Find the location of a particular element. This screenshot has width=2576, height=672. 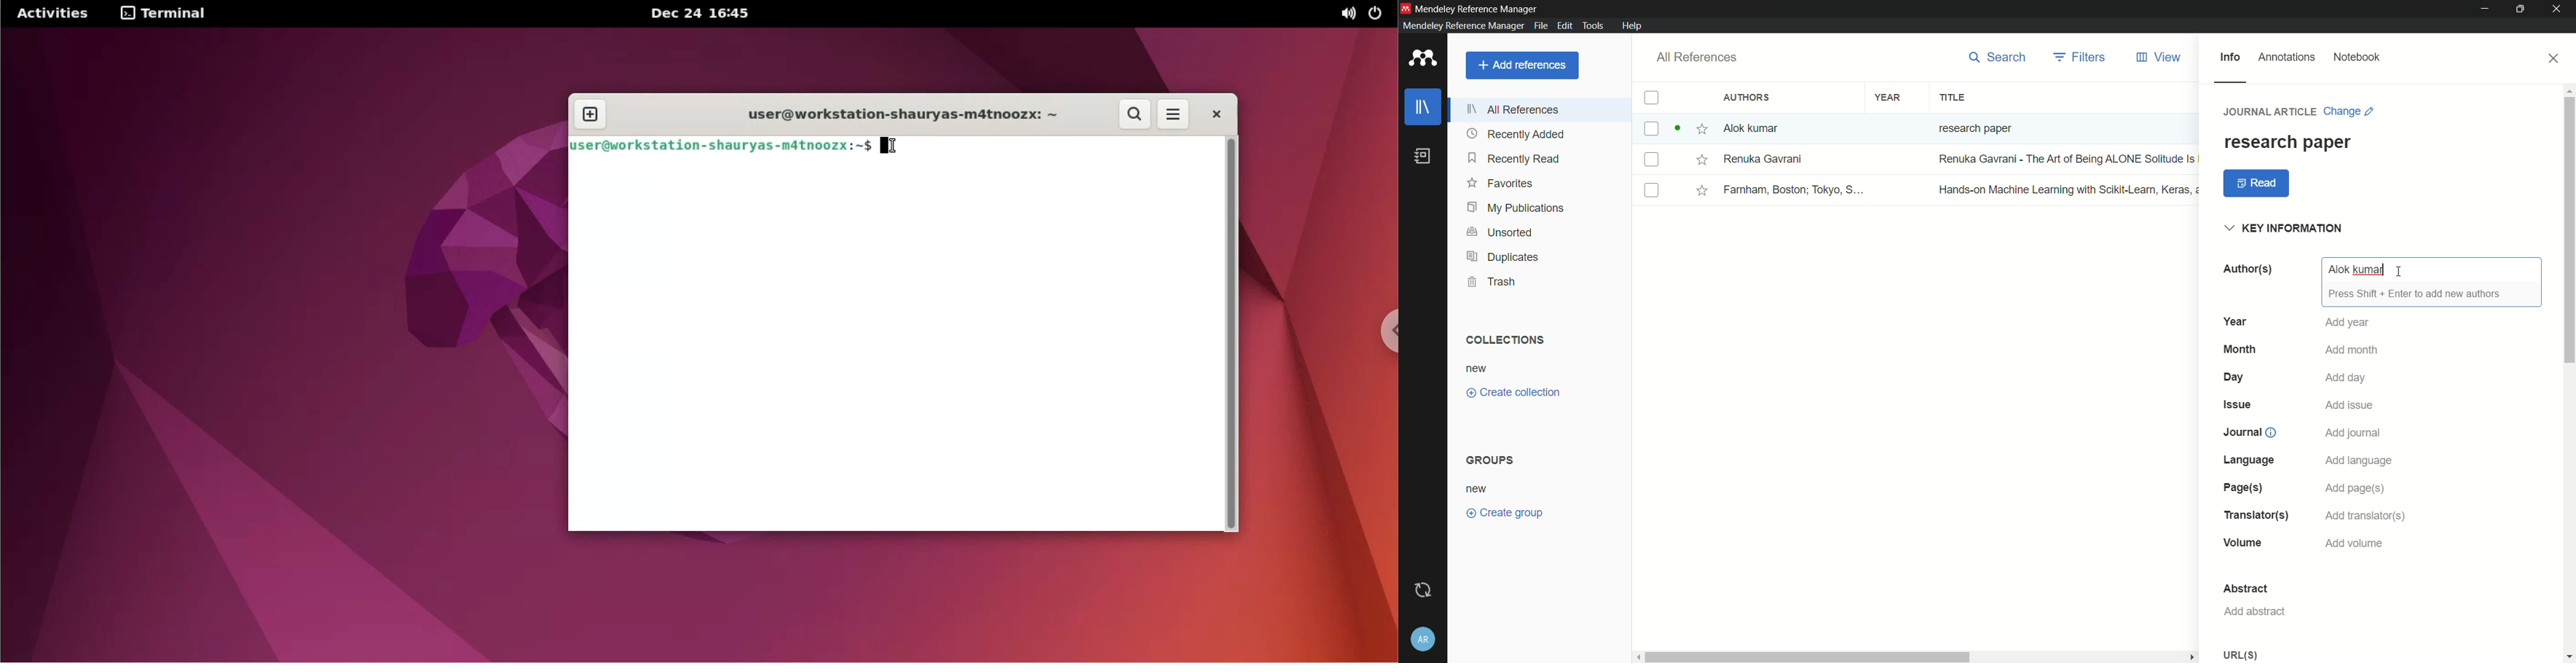

change is located at coordinates (2350, 111).